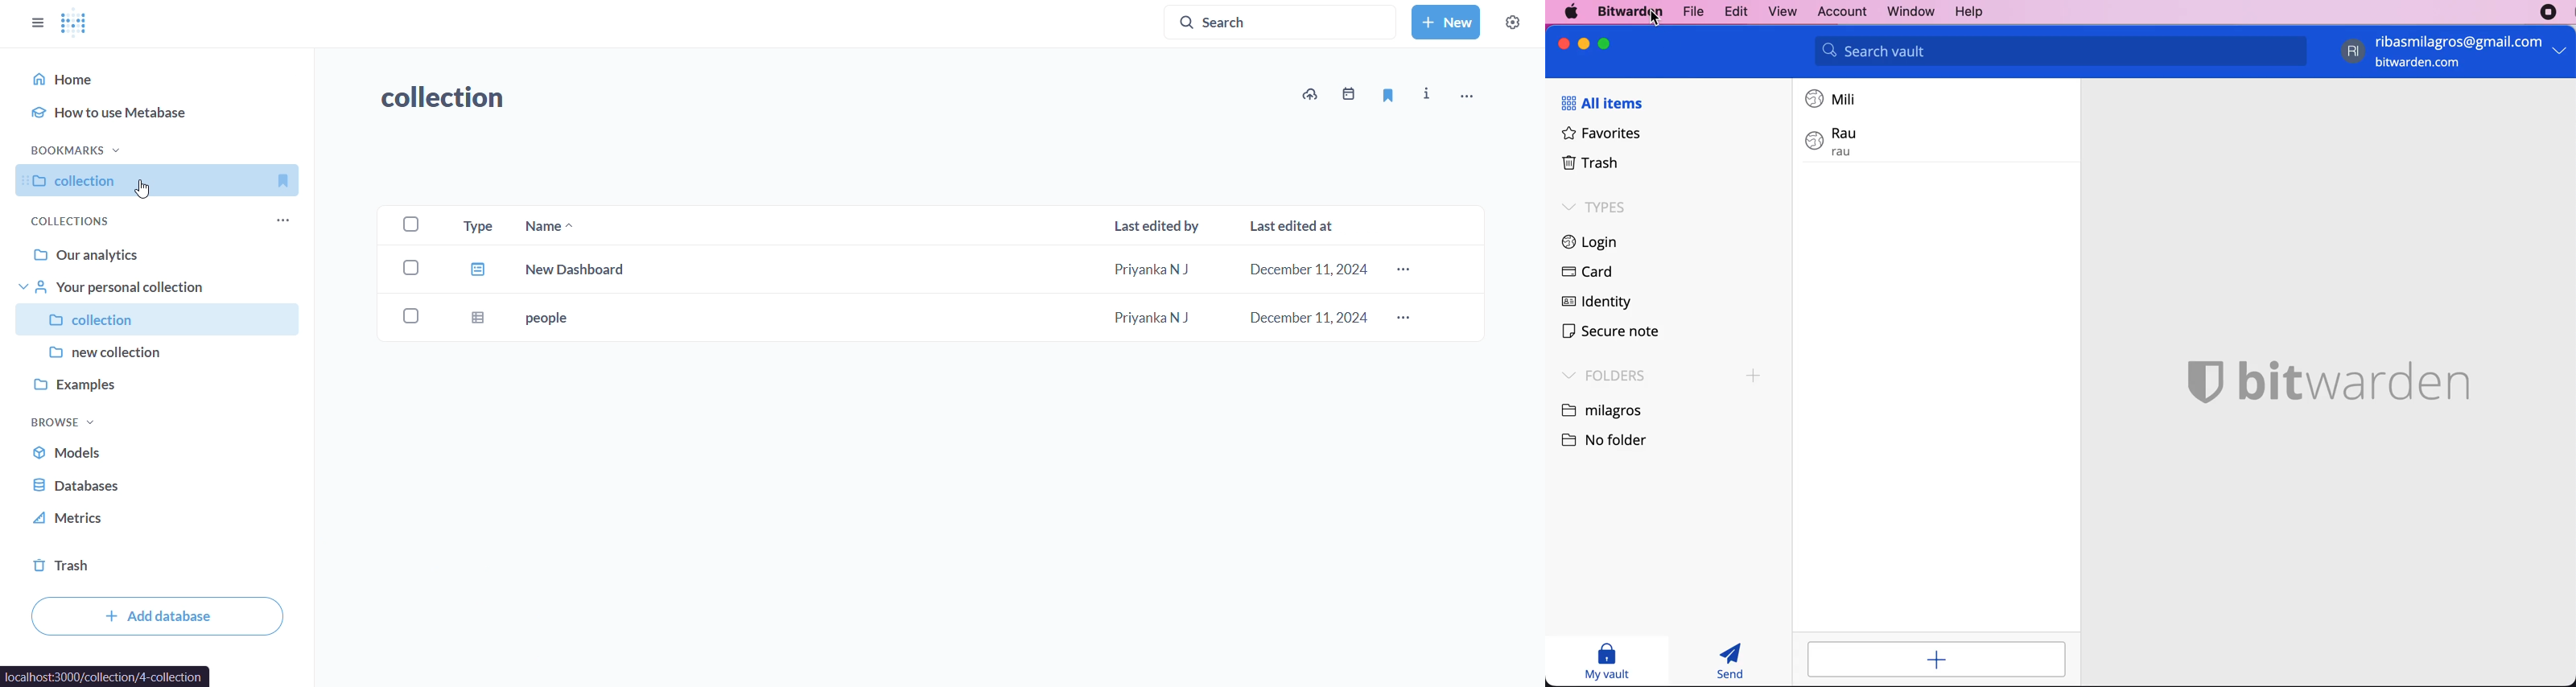 This screenshot has width=2576, height=700. Describe the element at coordinates (1156, 269) in the screenshot. I see `Priyanka NJ` at that location.